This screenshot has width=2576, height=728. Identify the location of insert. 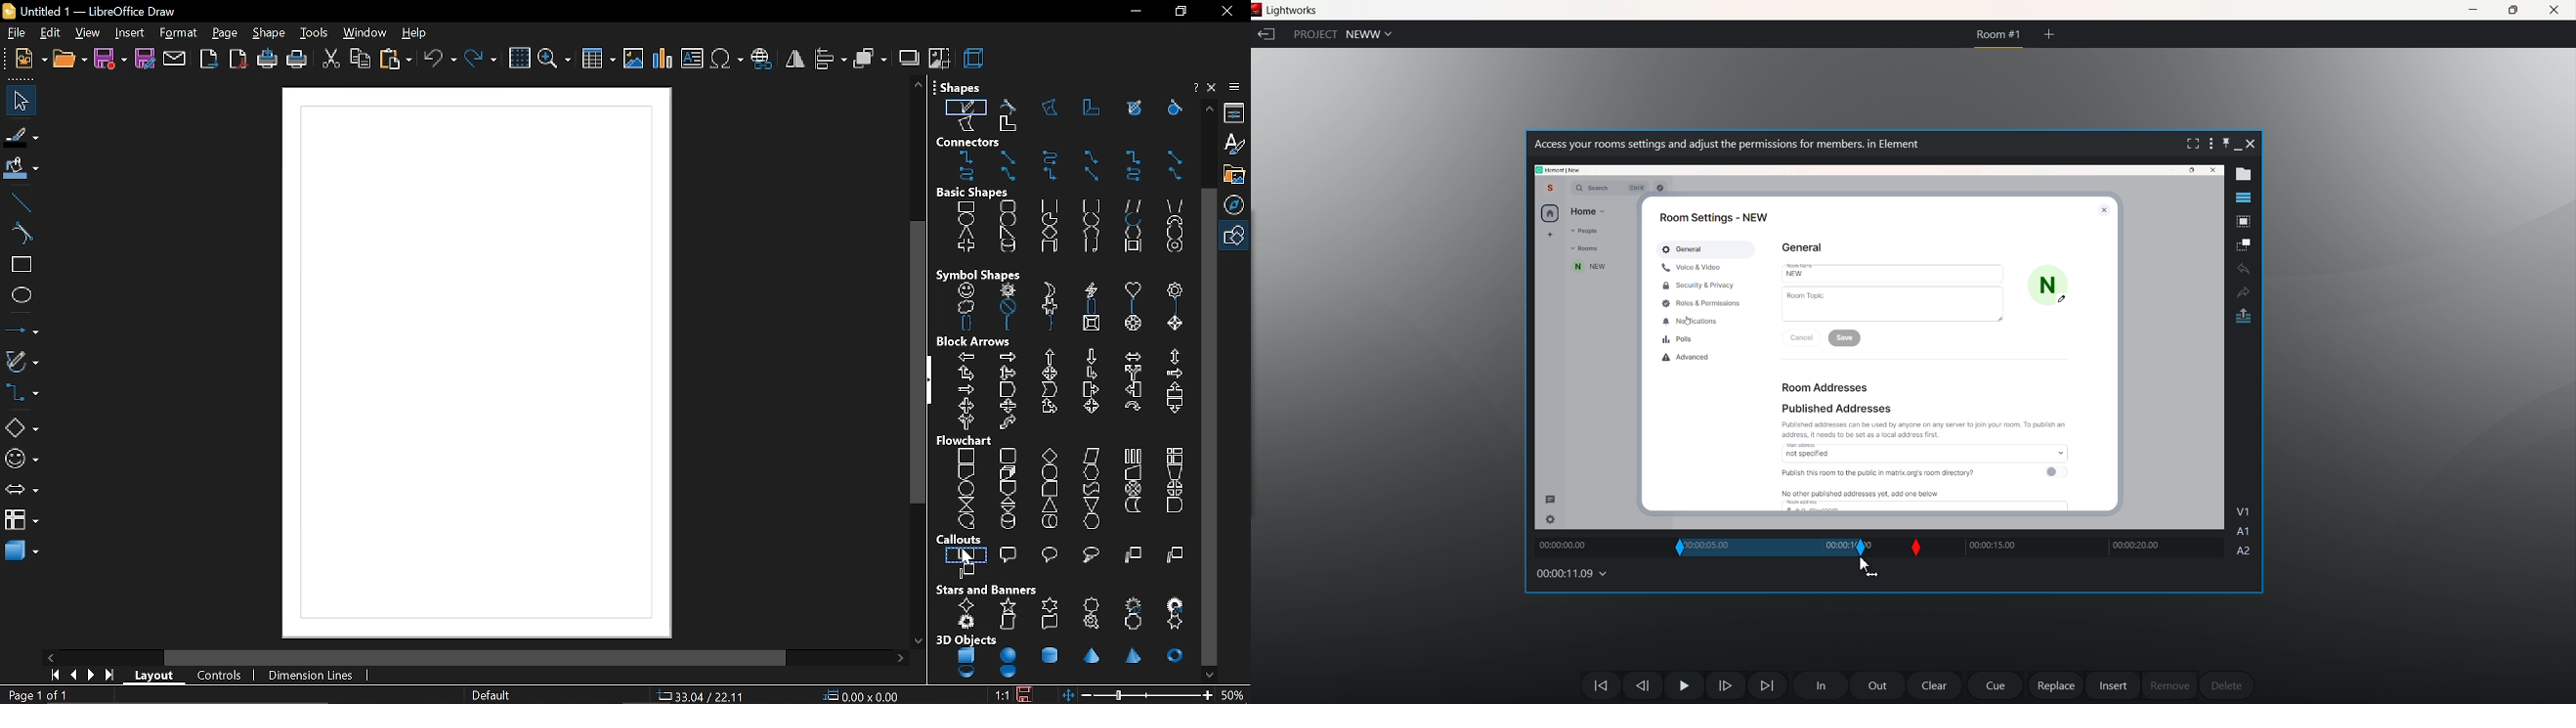
(131, 33).